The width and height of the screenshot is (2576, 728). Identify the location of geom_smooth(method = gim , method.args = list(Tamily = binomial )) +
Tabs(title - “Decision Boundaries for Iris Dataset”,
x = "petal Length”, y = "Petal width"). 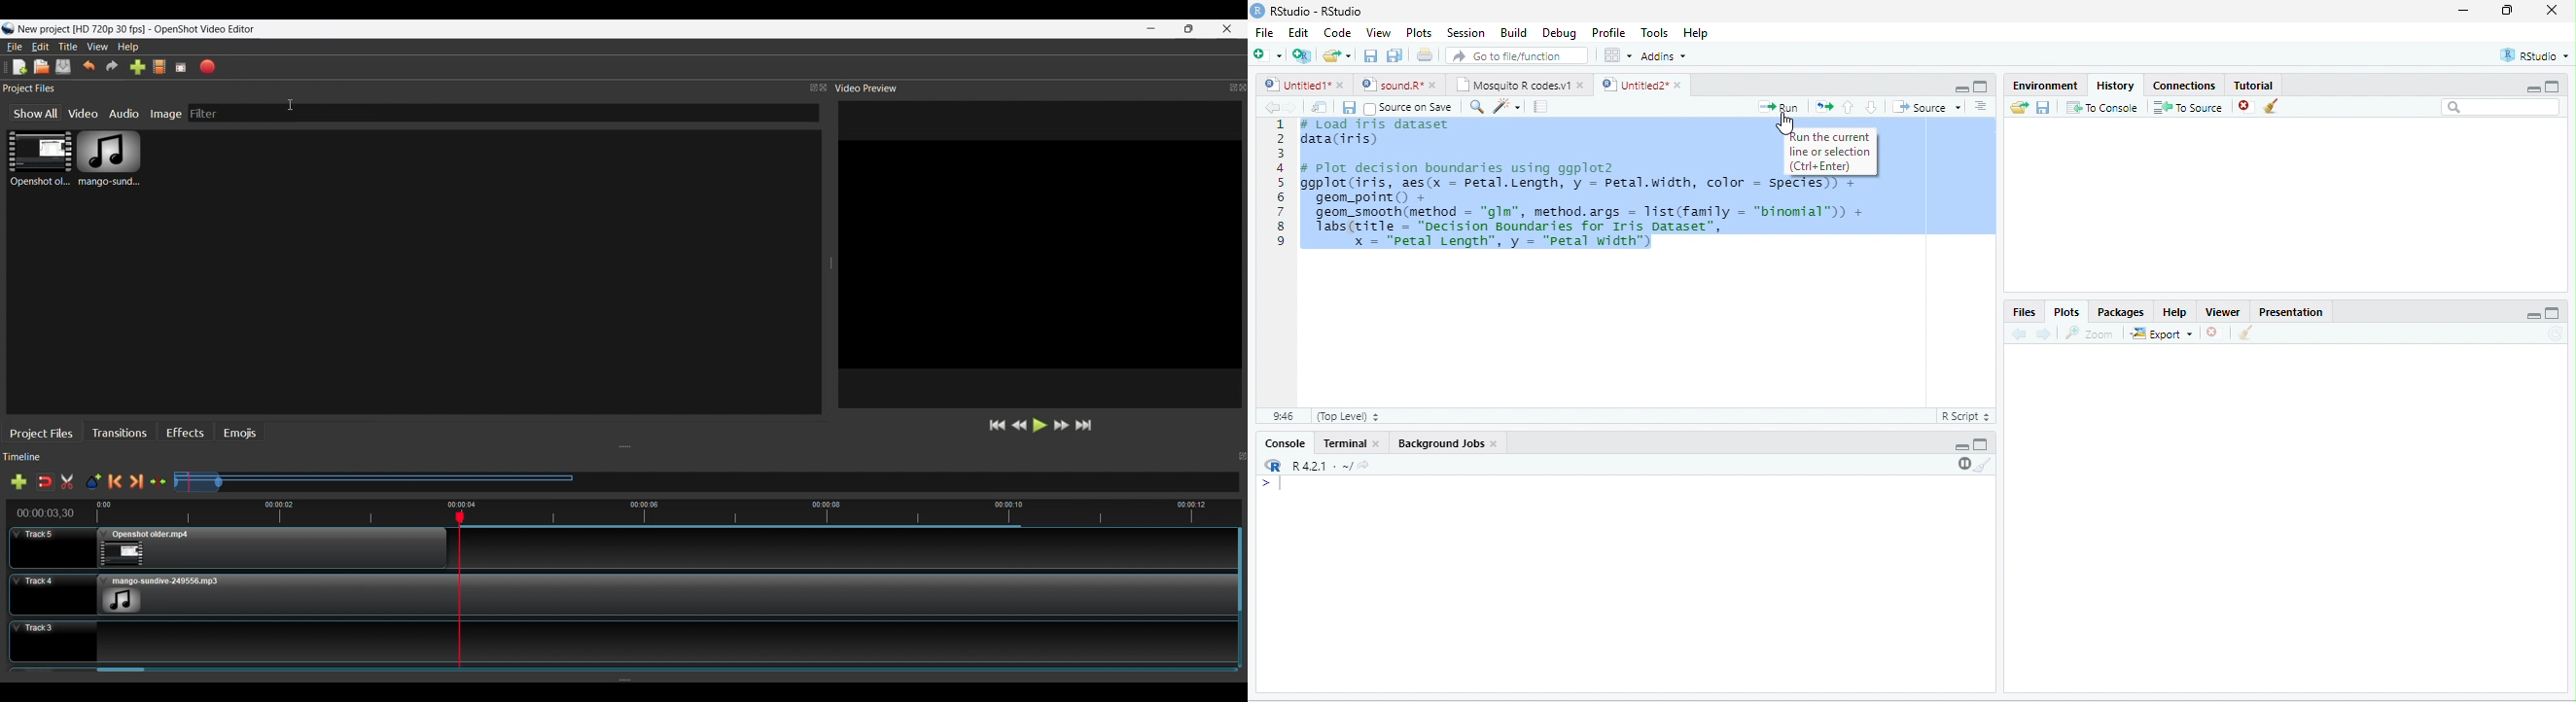
(1591, 230).